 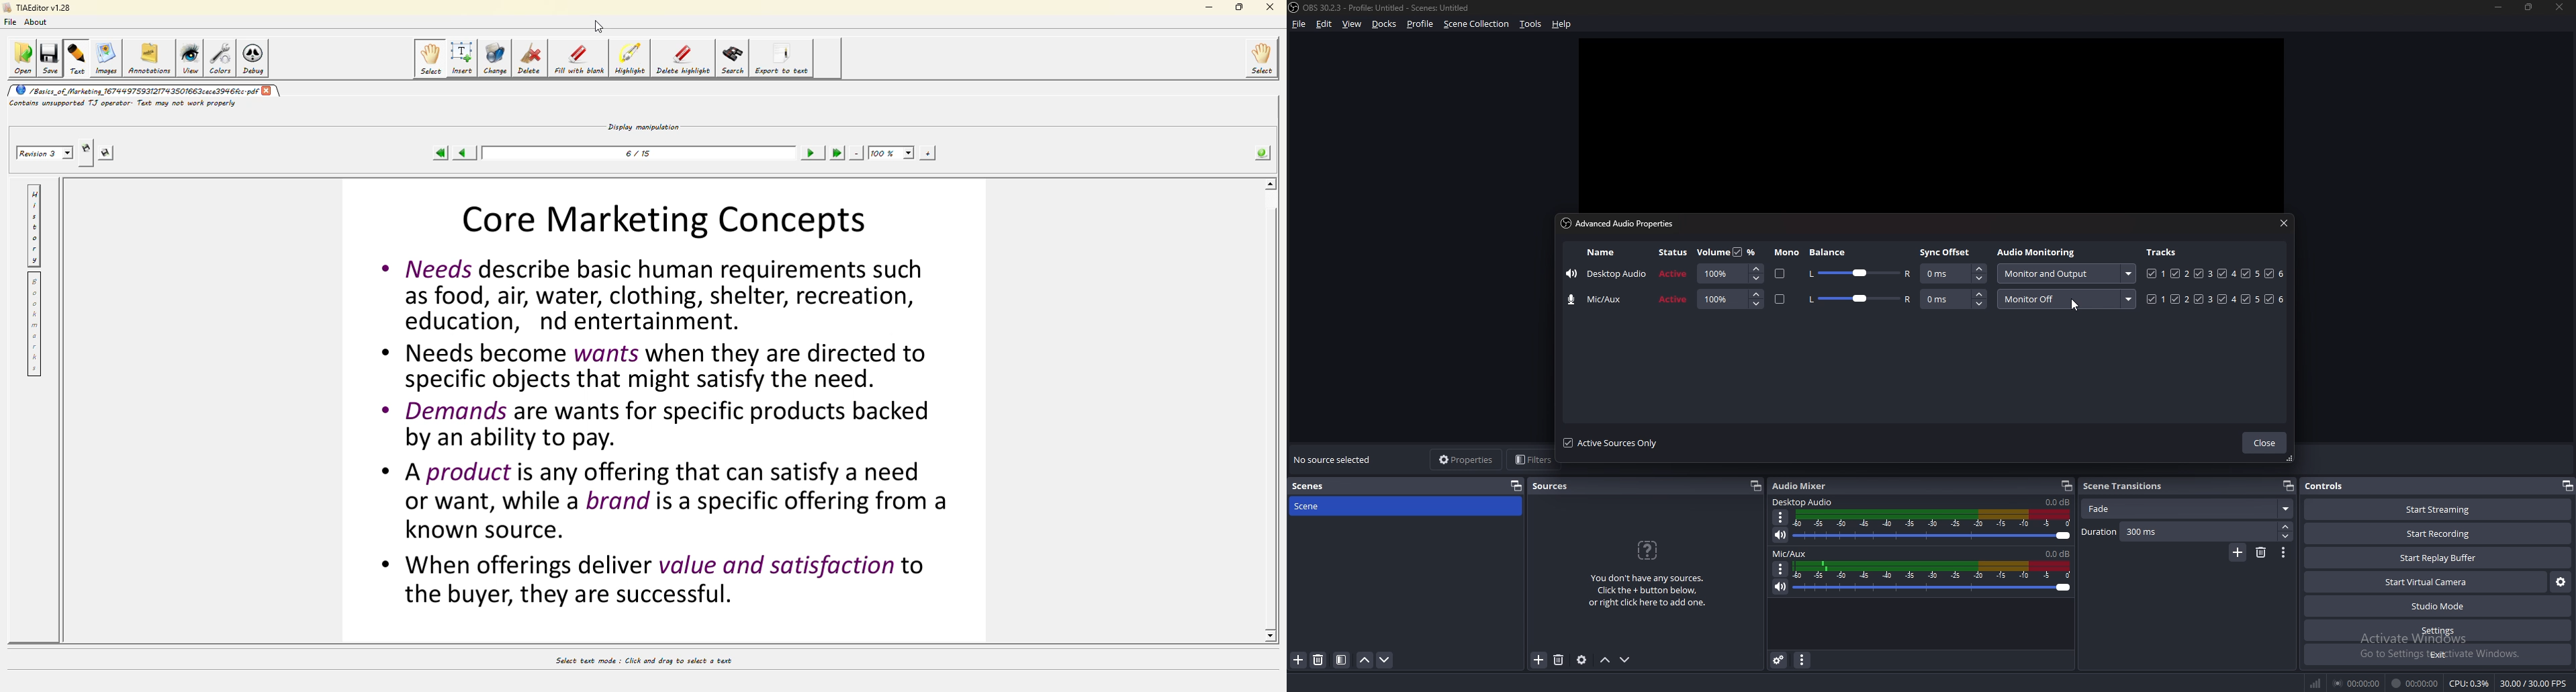 What do you see at coordinates (2058, 553) in the screenshot?
I see `volume level` at bounding box center [2058, 553].